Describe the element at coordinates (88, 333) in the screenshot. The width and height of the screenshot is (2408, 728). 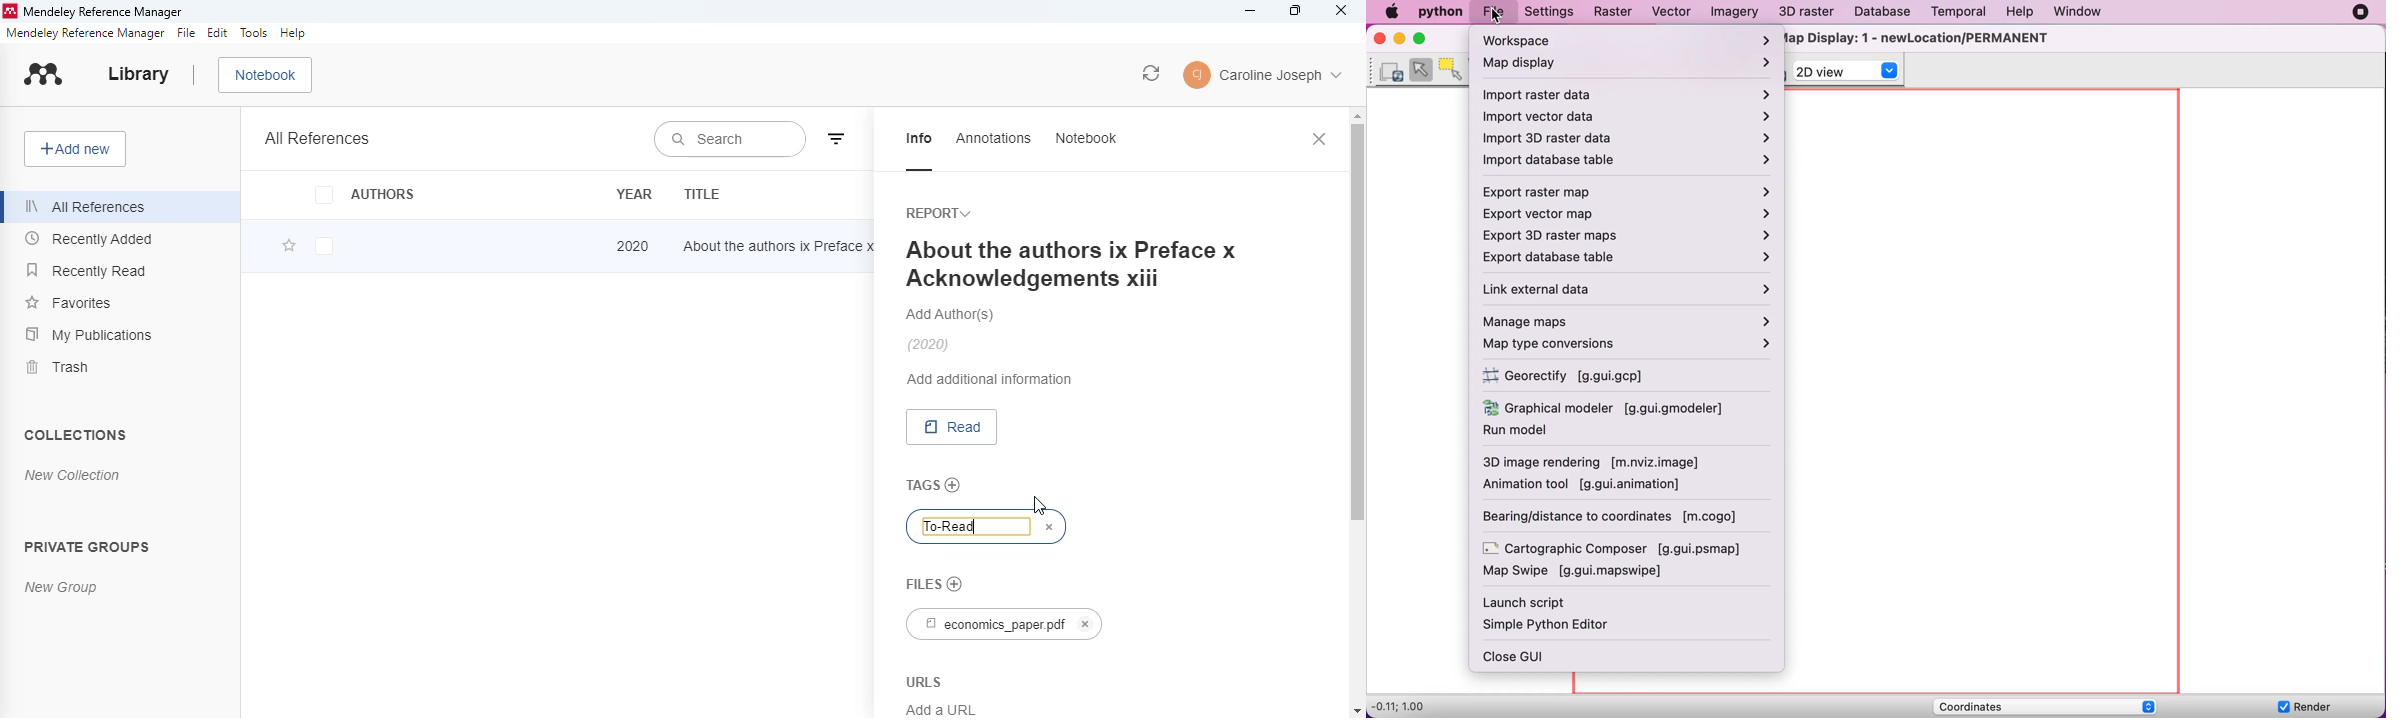
I see `my publications` at that location.